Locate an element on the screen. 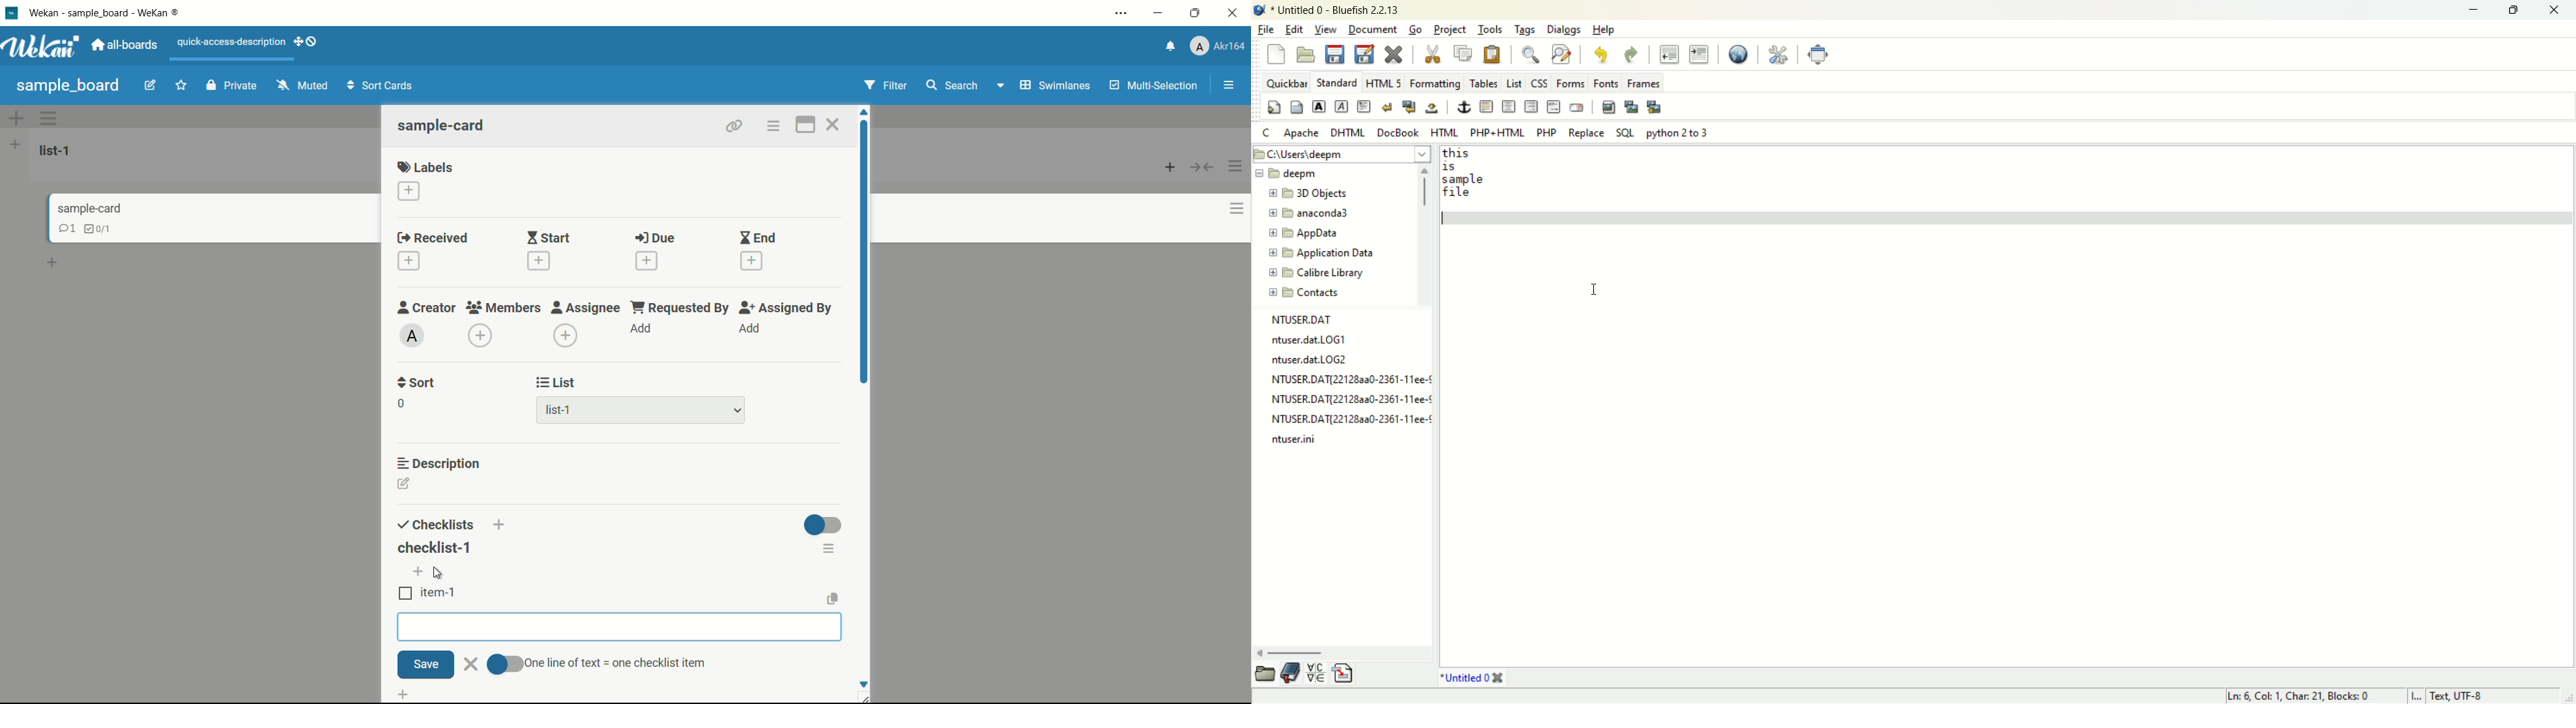  cursor  is located at coordinates (1592, 286).